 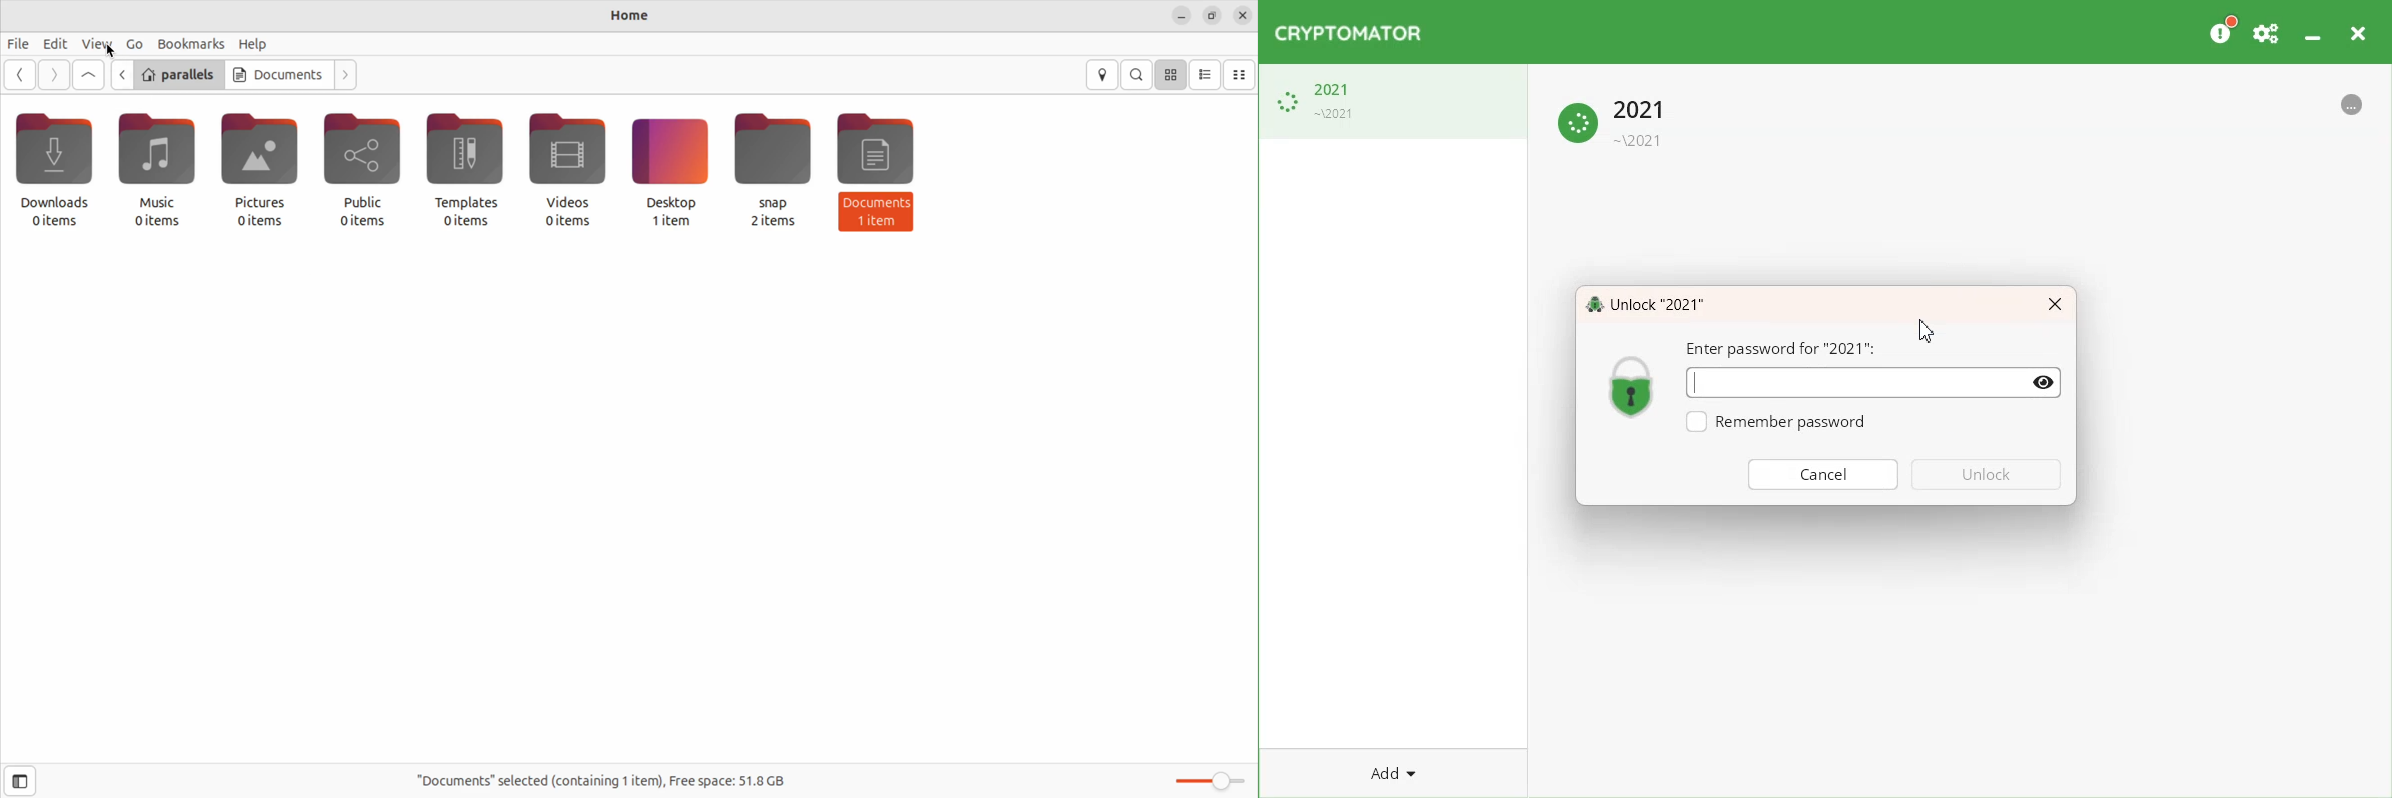 I want to click on Add, so click(x=1393, y=772).